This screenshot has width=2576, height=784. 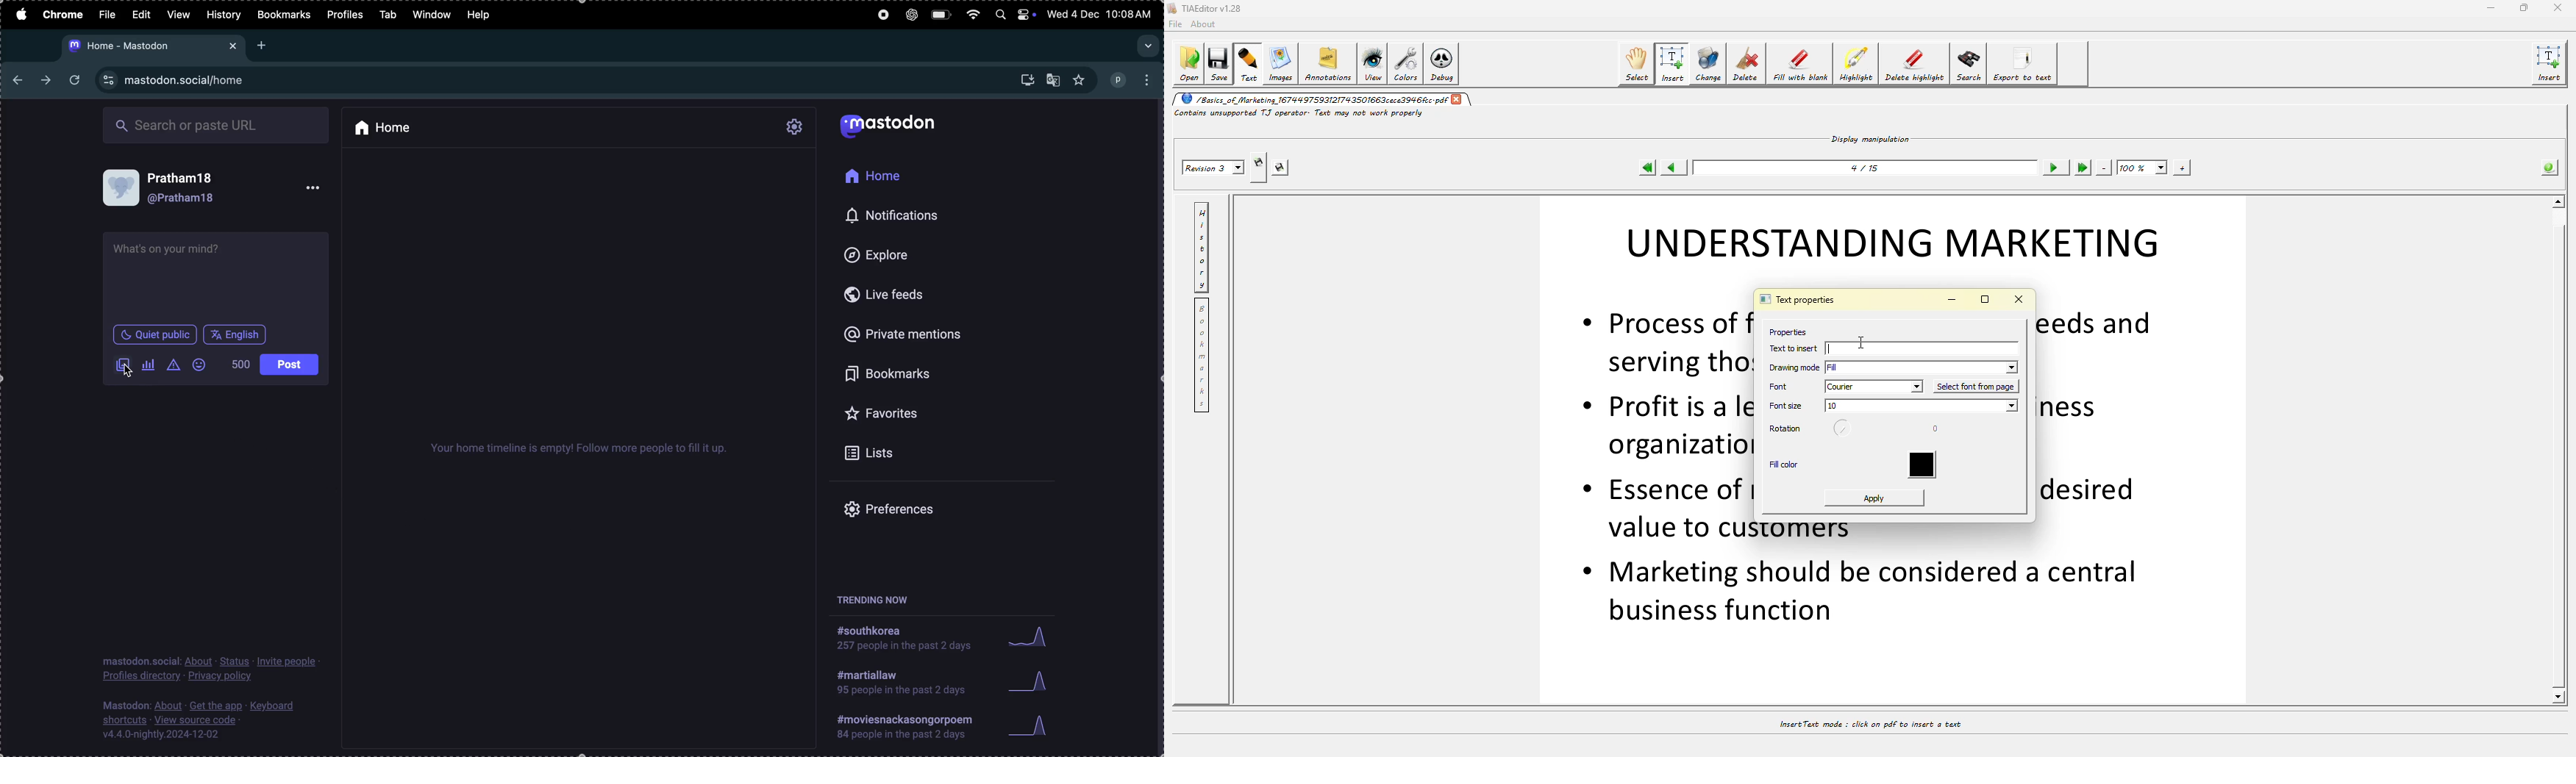 What do you see at coordinates (107, 13) in the screenshot?
I see `Filw` at bounding box center [107, 13].